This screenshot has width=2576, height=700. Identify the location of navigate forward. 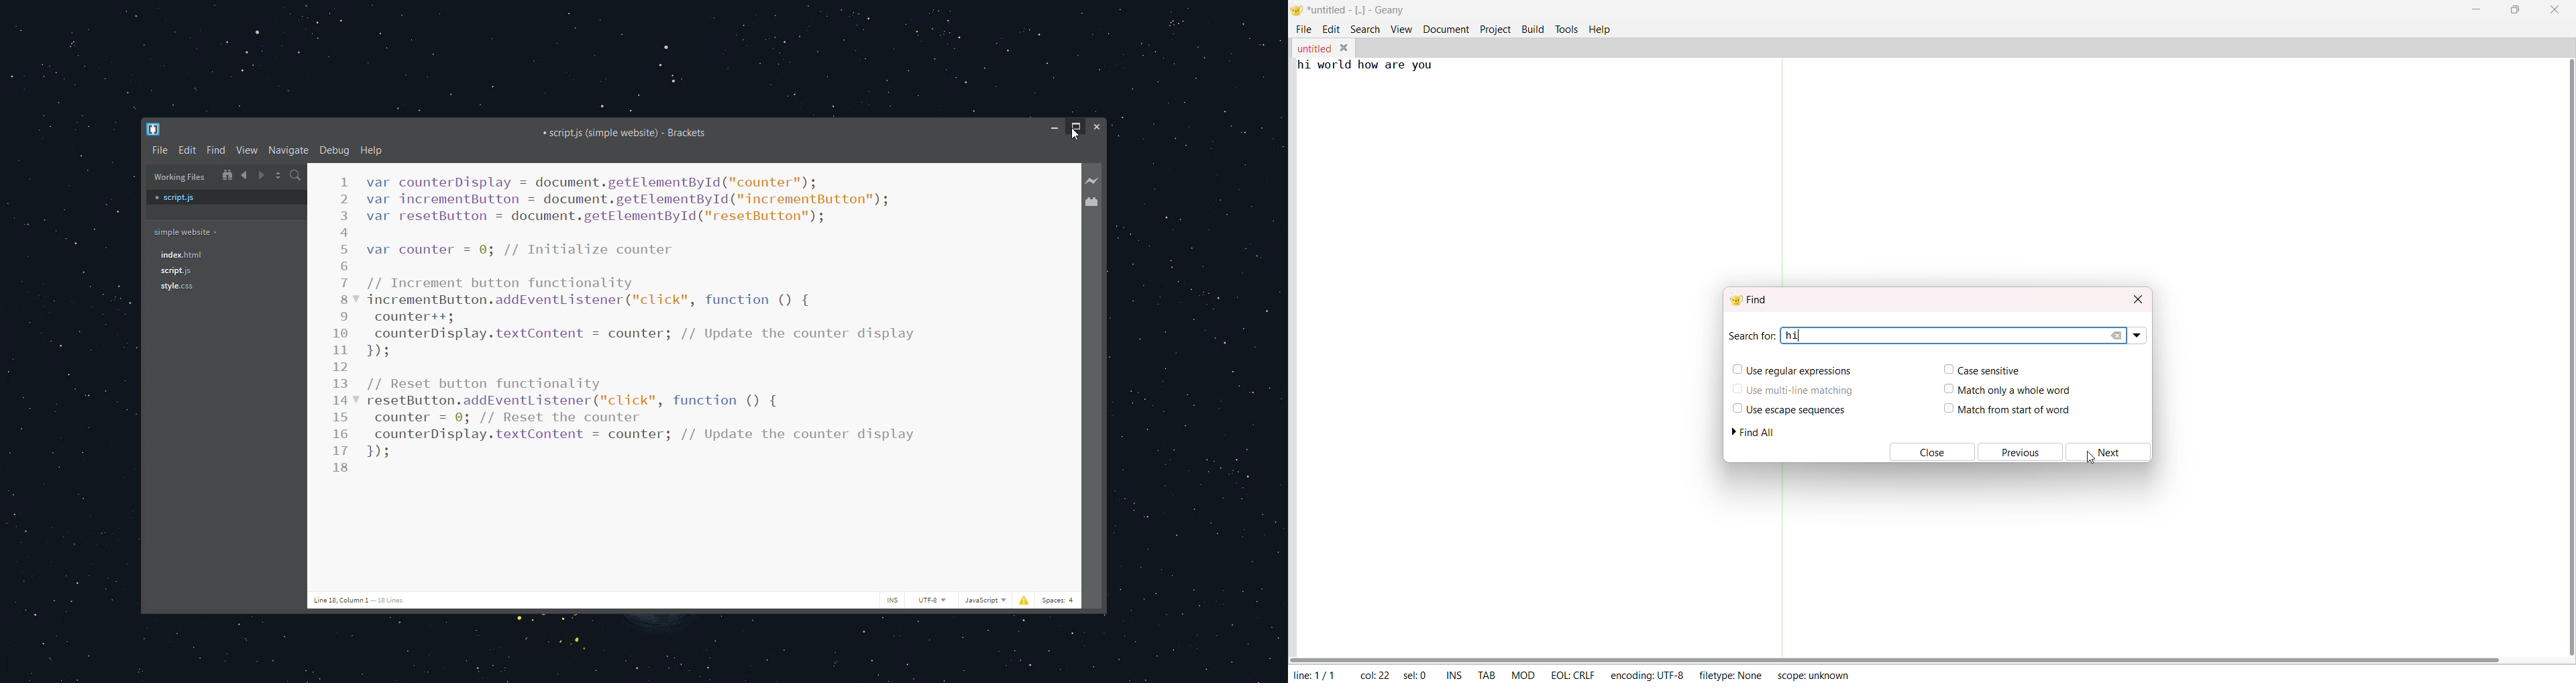
(262, 175).